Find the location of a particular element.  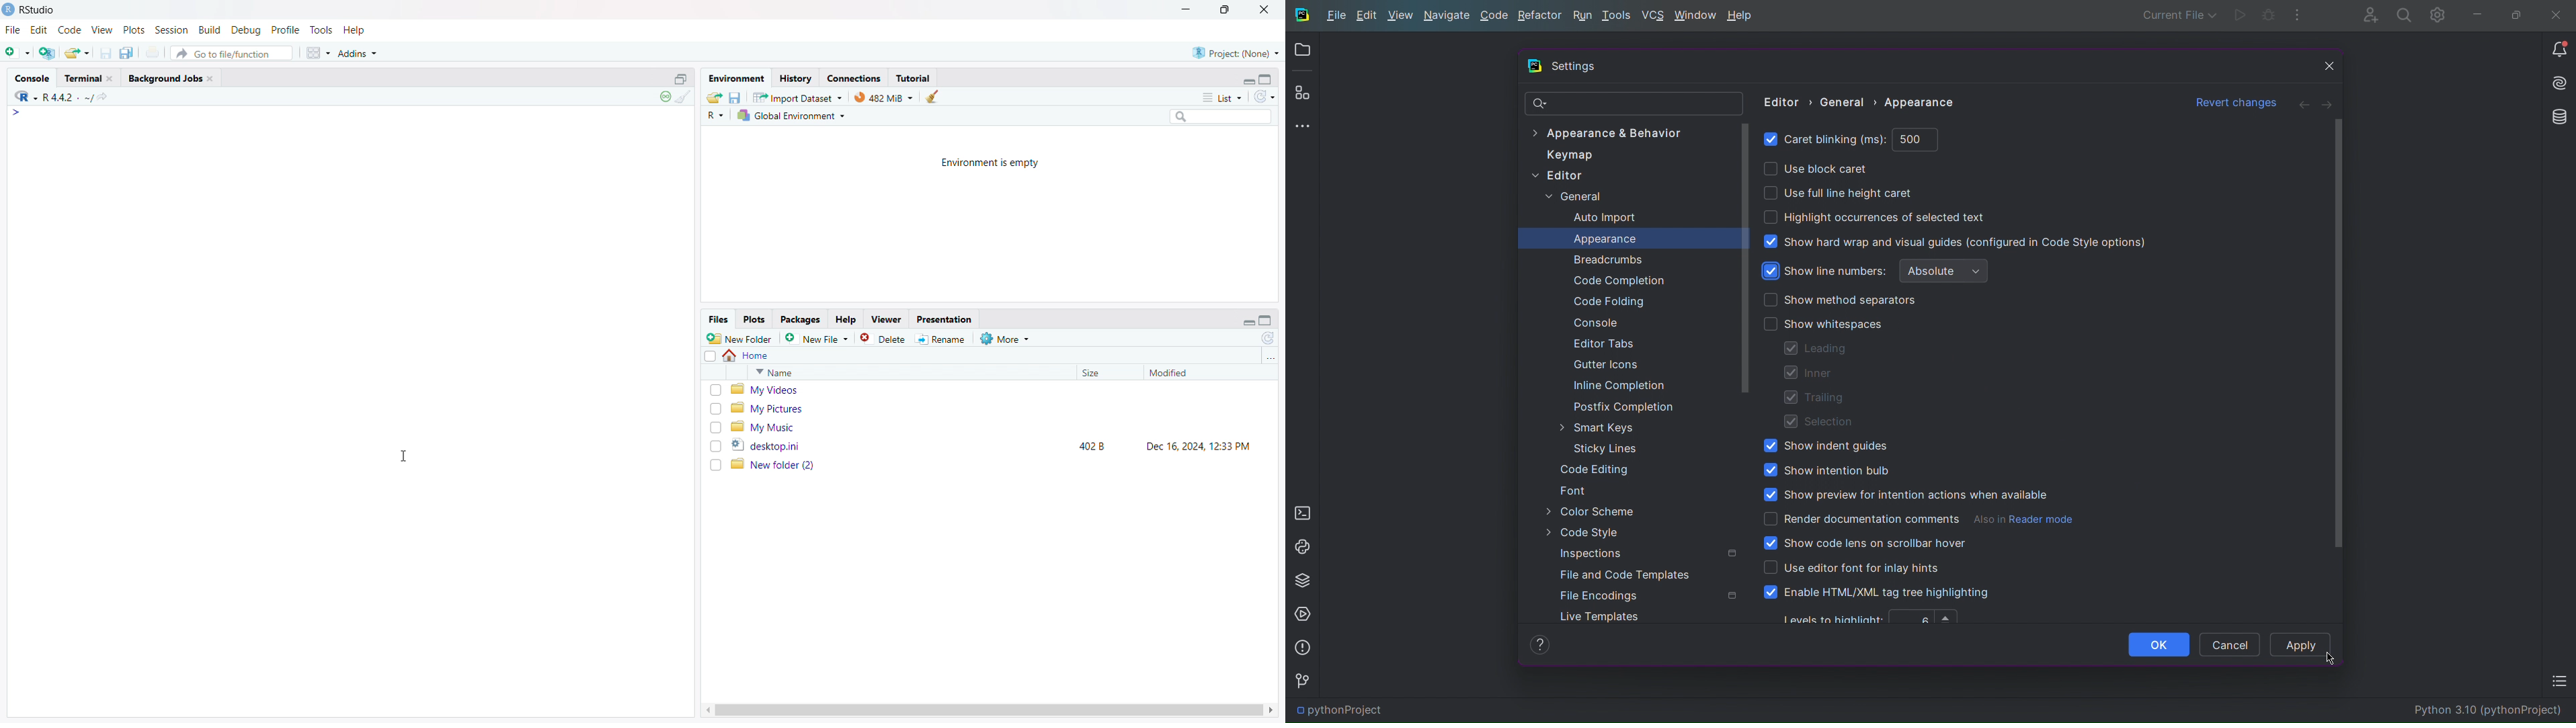

memory used by R session is located at coordinates (884, 96).